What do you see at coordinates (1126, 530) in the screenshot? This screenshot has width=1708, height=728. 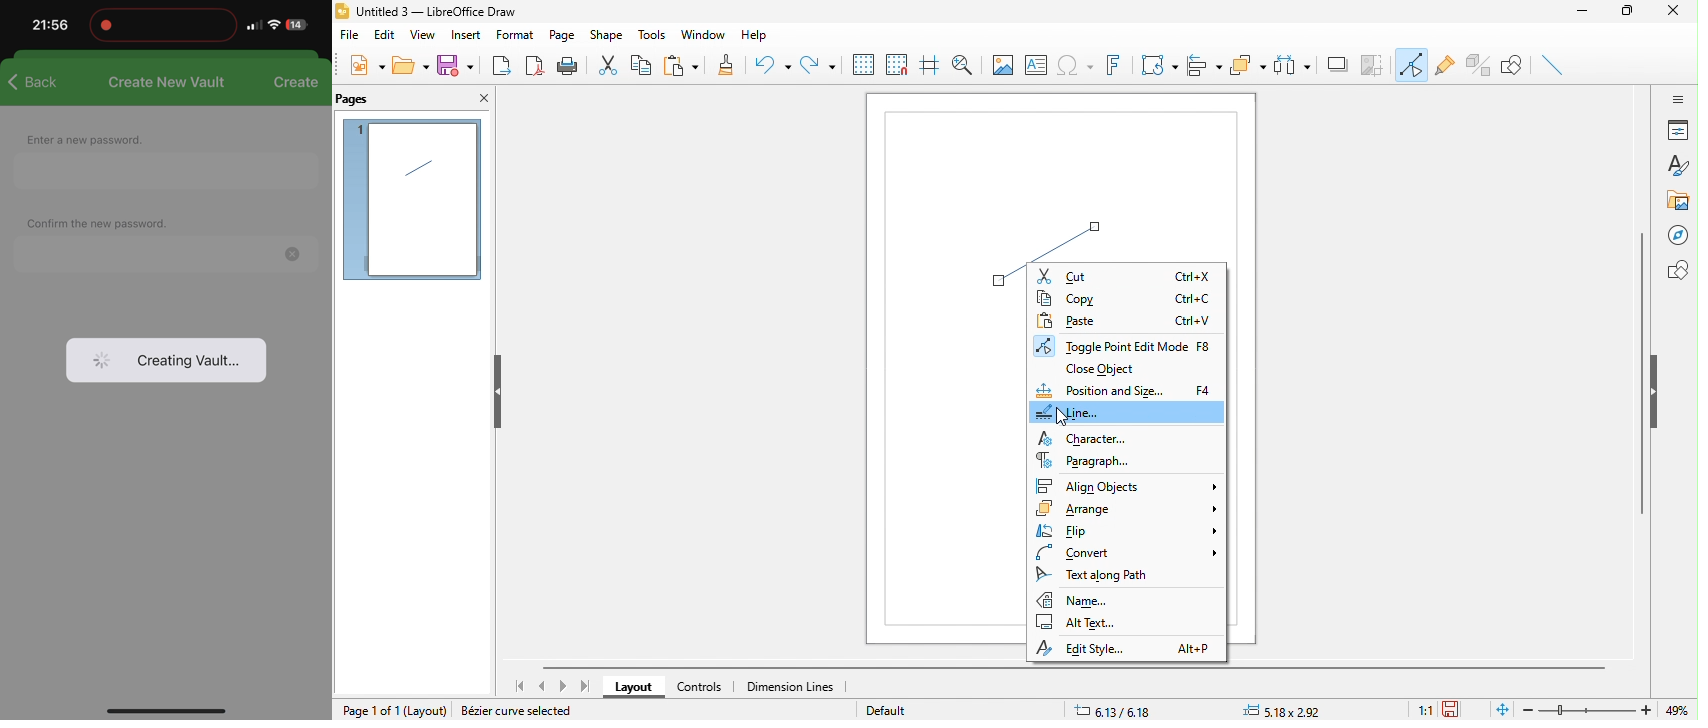 I see `flip` at bounding box center [1126, 530].